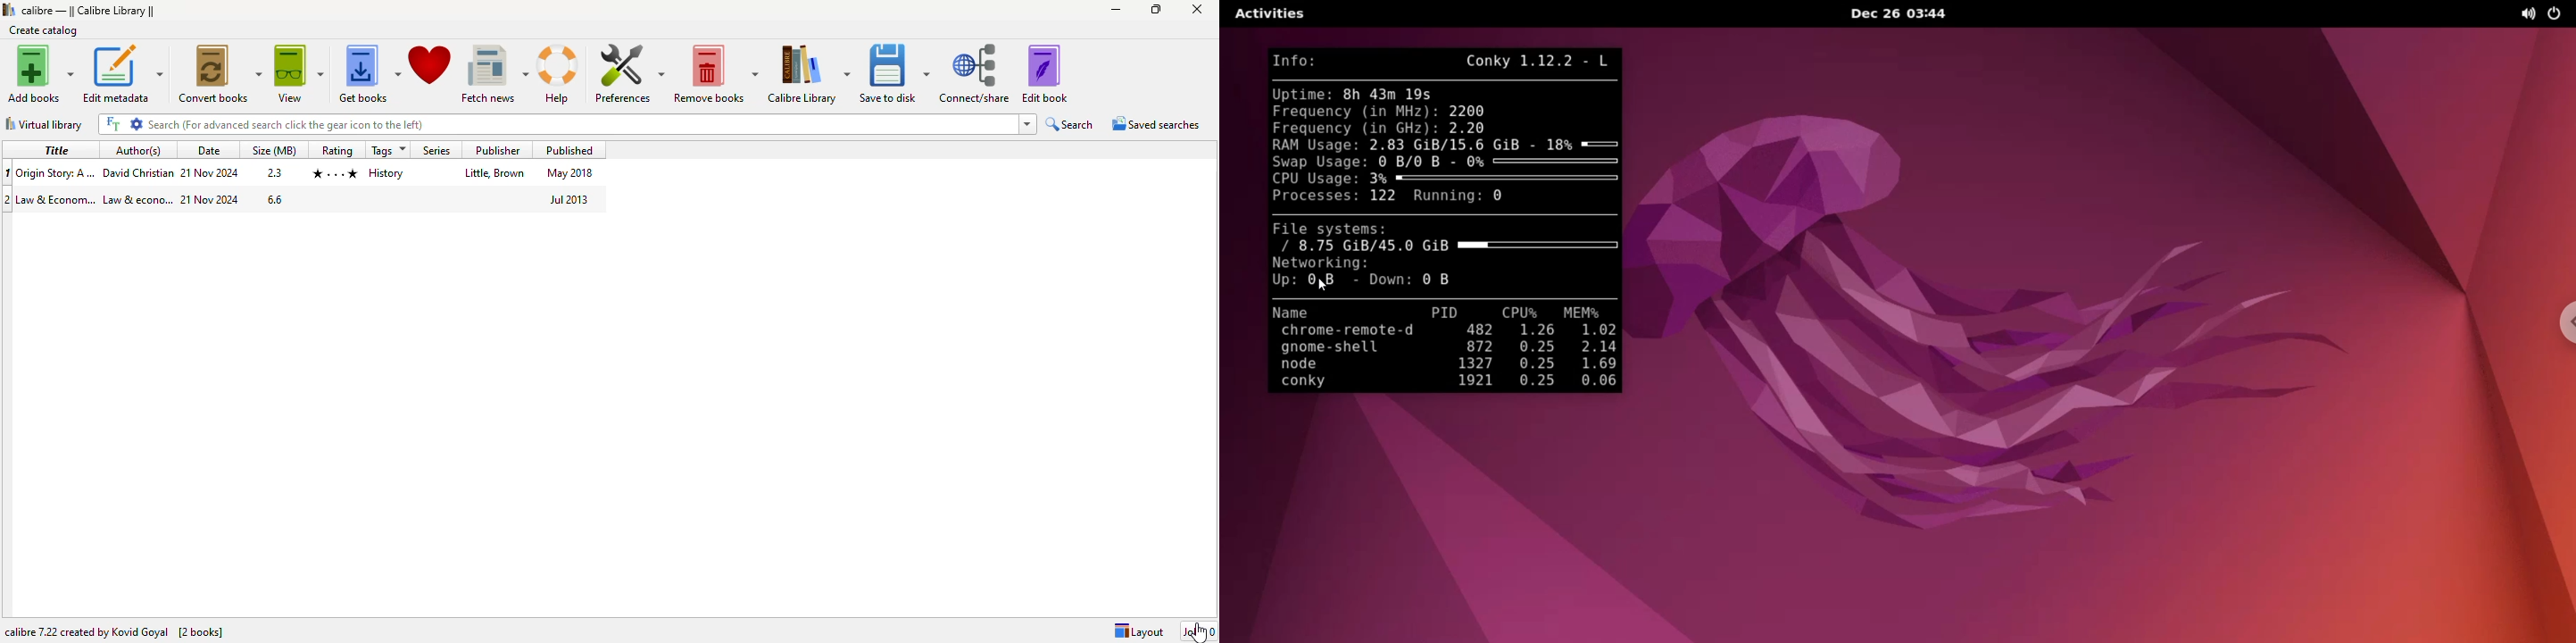 The width and height of the screenshot is (2576, 644). I want to click on edit metadata, so click(123, 74).